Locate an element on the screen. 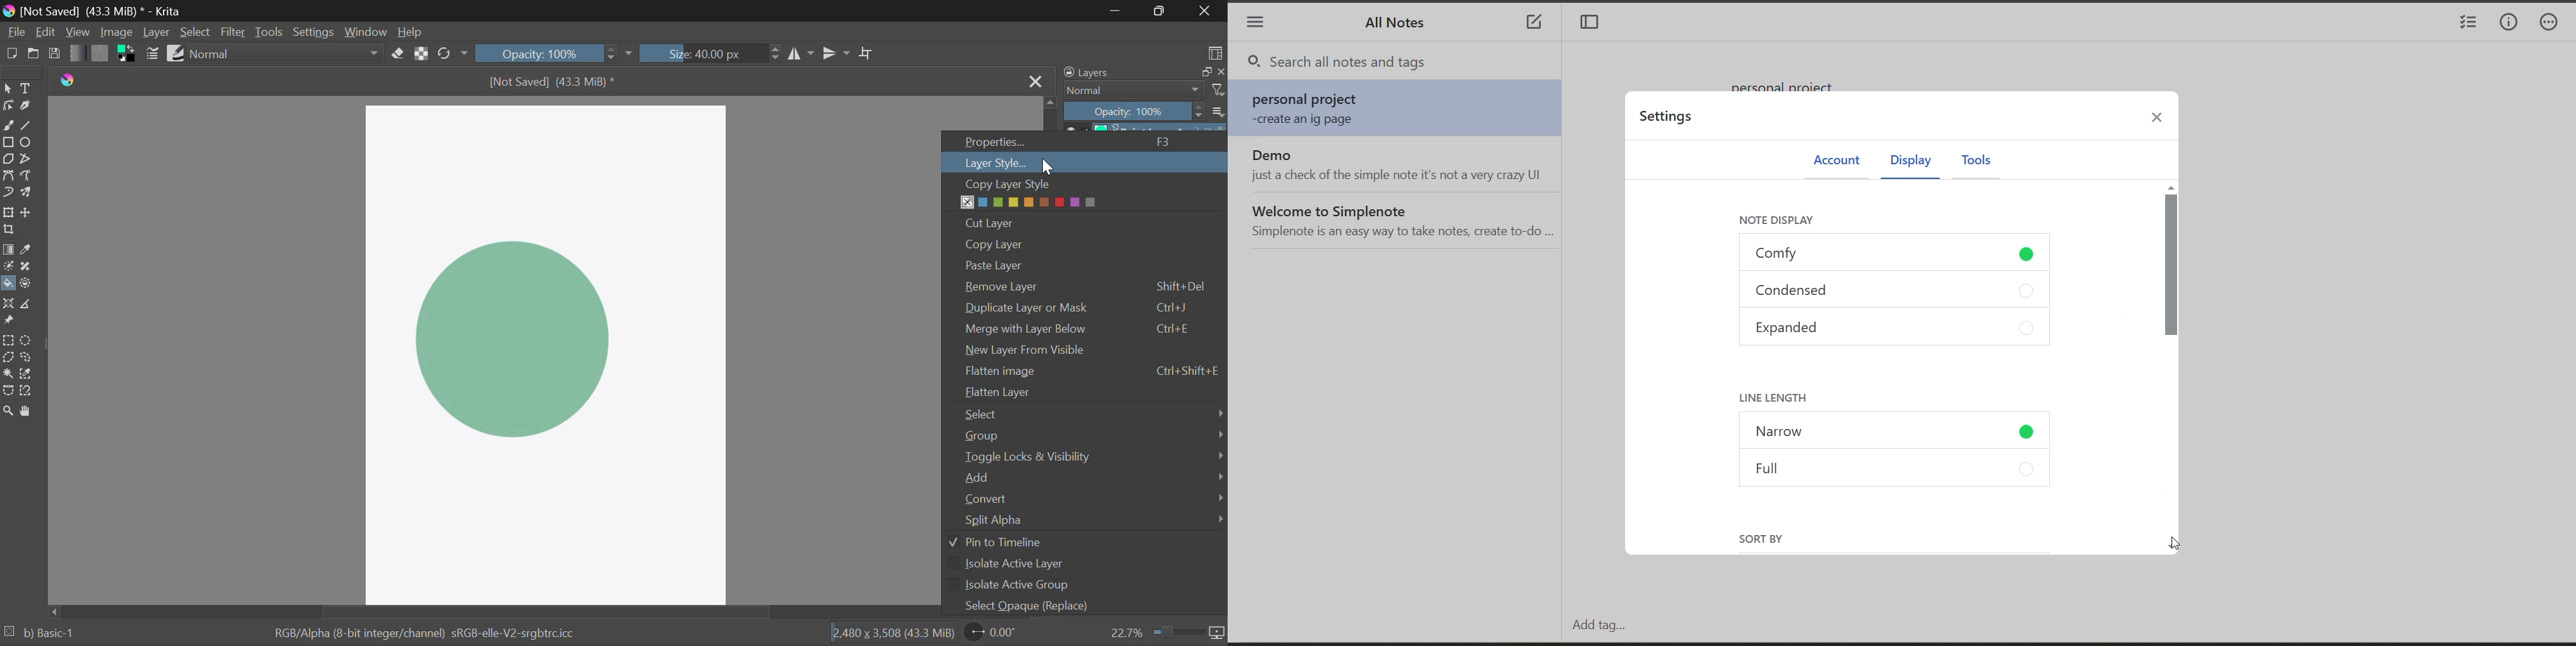  File Name & Size is located at coordinates (556, 83).